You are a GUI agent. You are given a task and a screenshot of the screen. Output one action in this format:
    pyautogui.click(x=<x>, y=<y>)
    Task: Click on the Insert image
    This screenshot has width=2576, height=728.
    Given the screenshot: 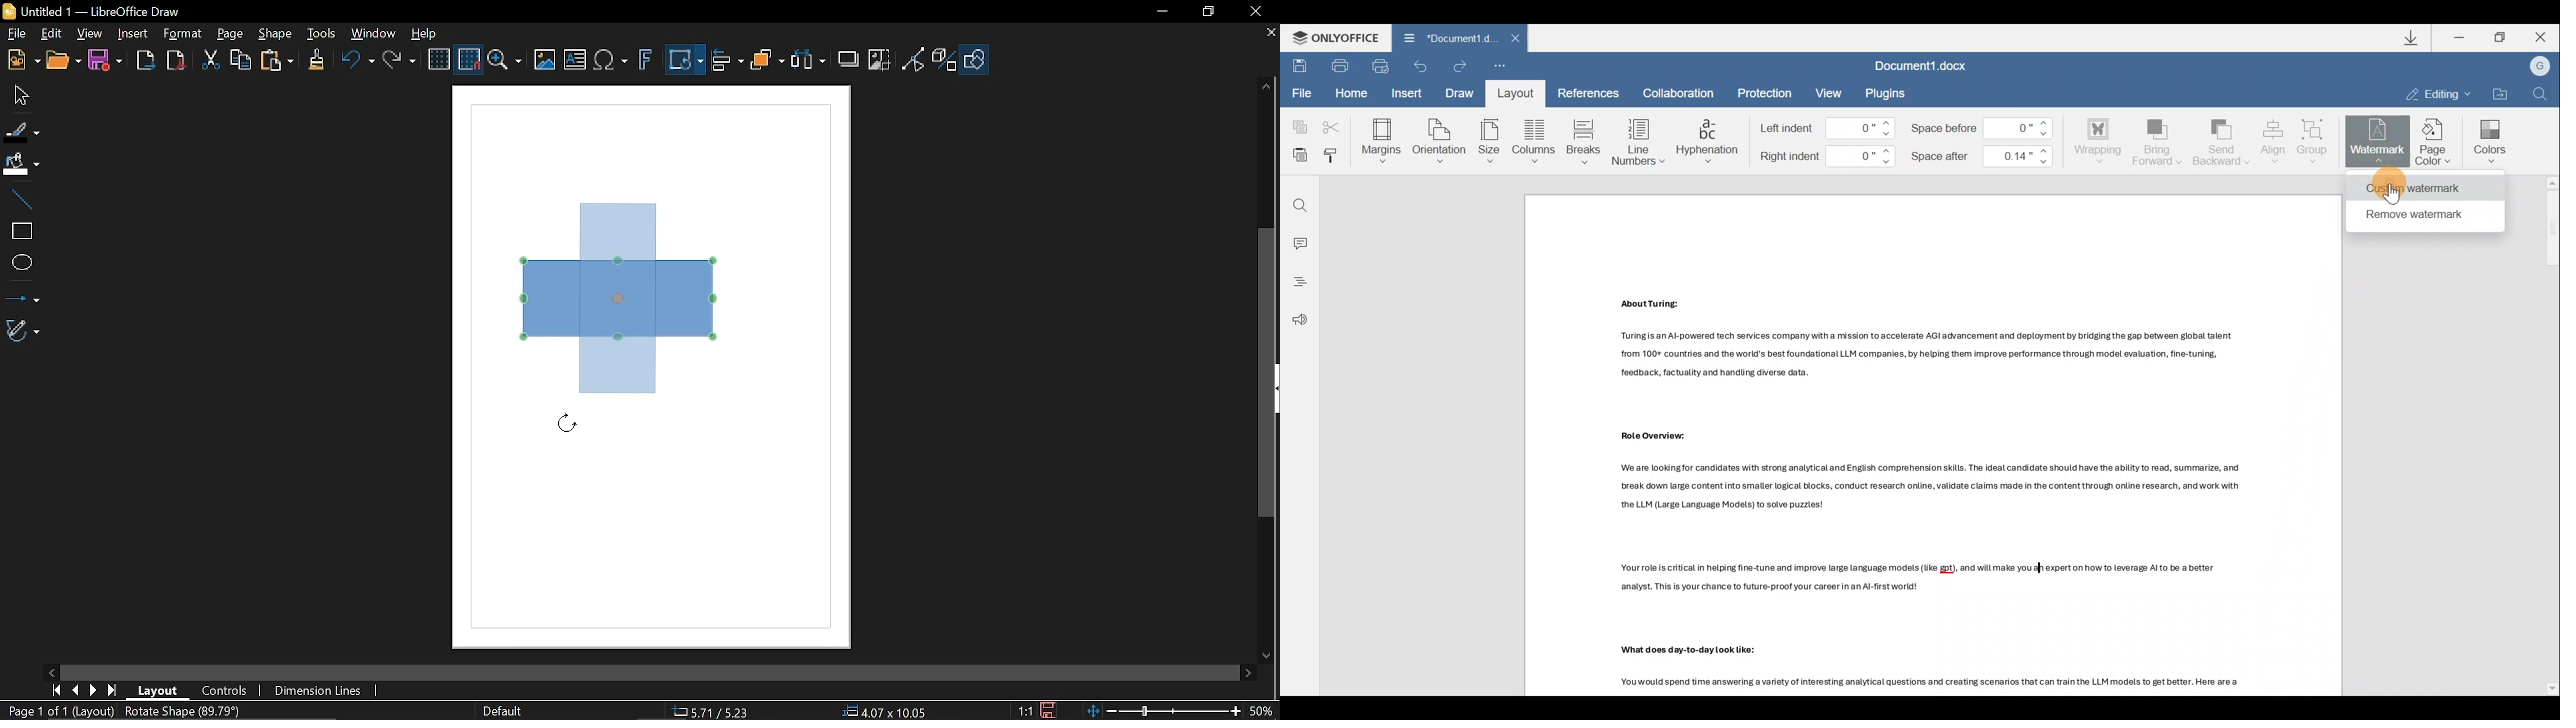 What is the action you would take?
    pyautogui.click(x=545, y=61)
    